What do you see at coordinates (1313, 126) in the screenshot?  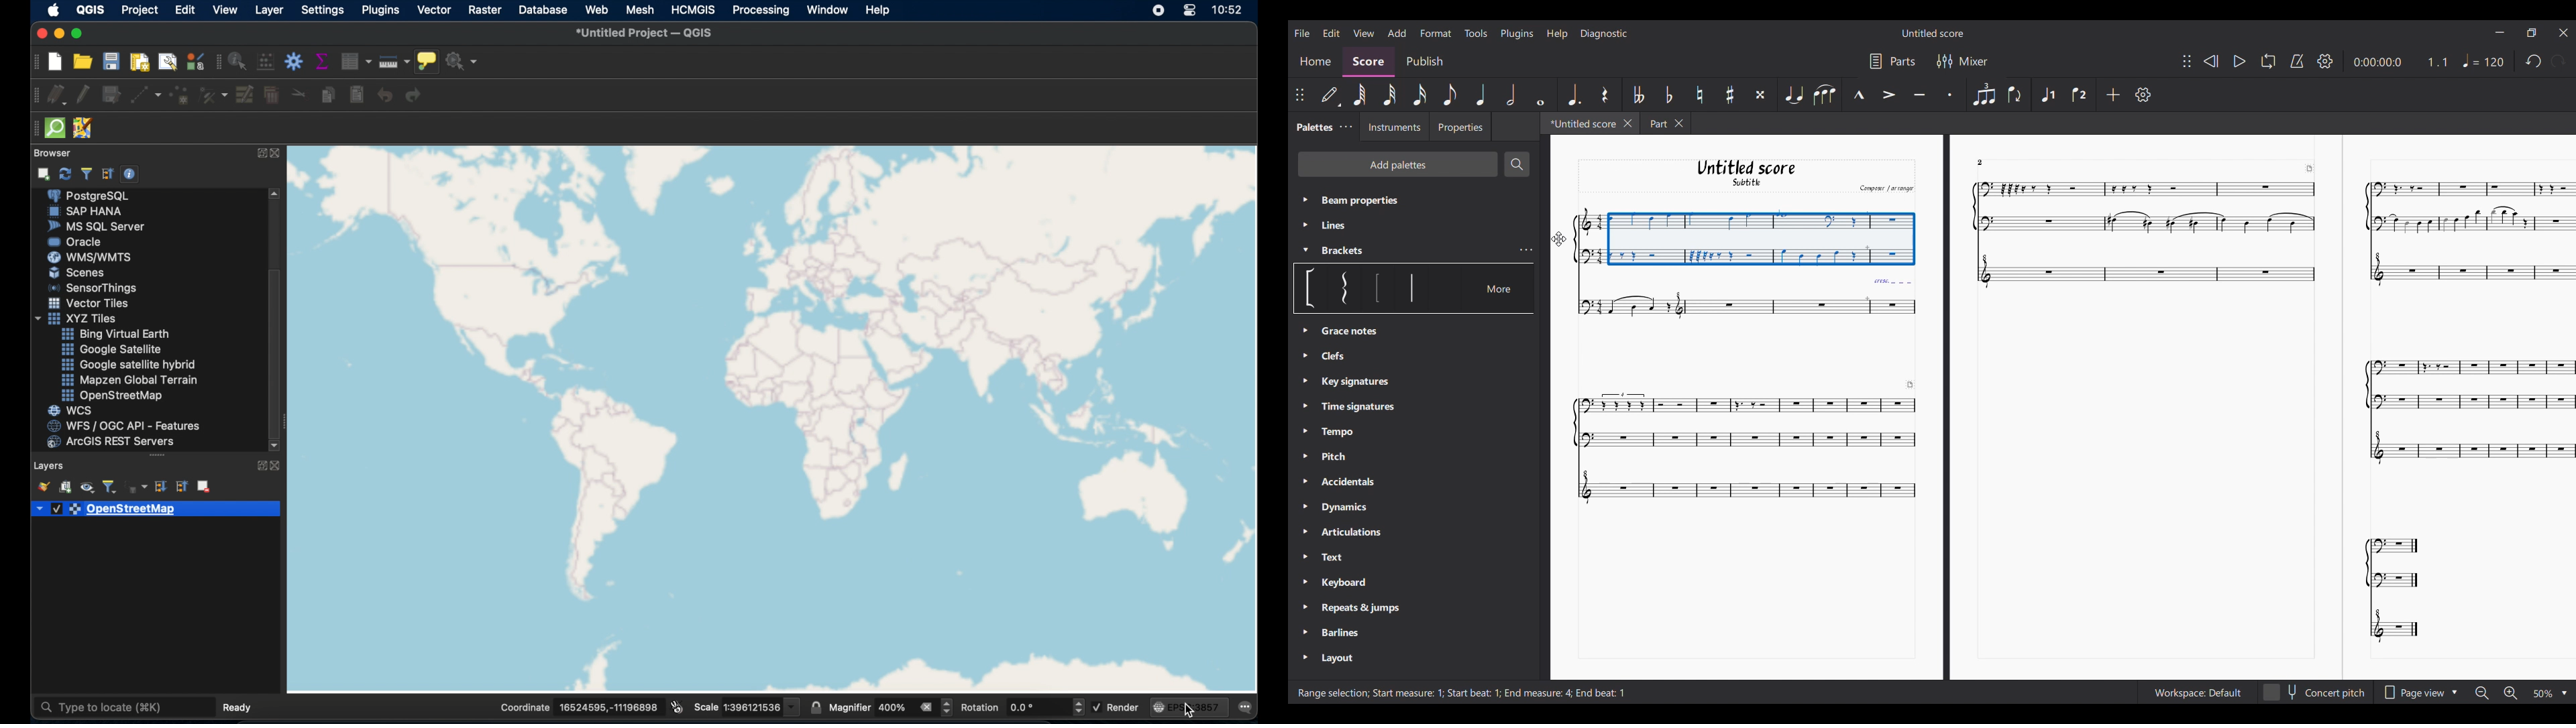 I see `Palette tab` at bounding box center [1313, 126].